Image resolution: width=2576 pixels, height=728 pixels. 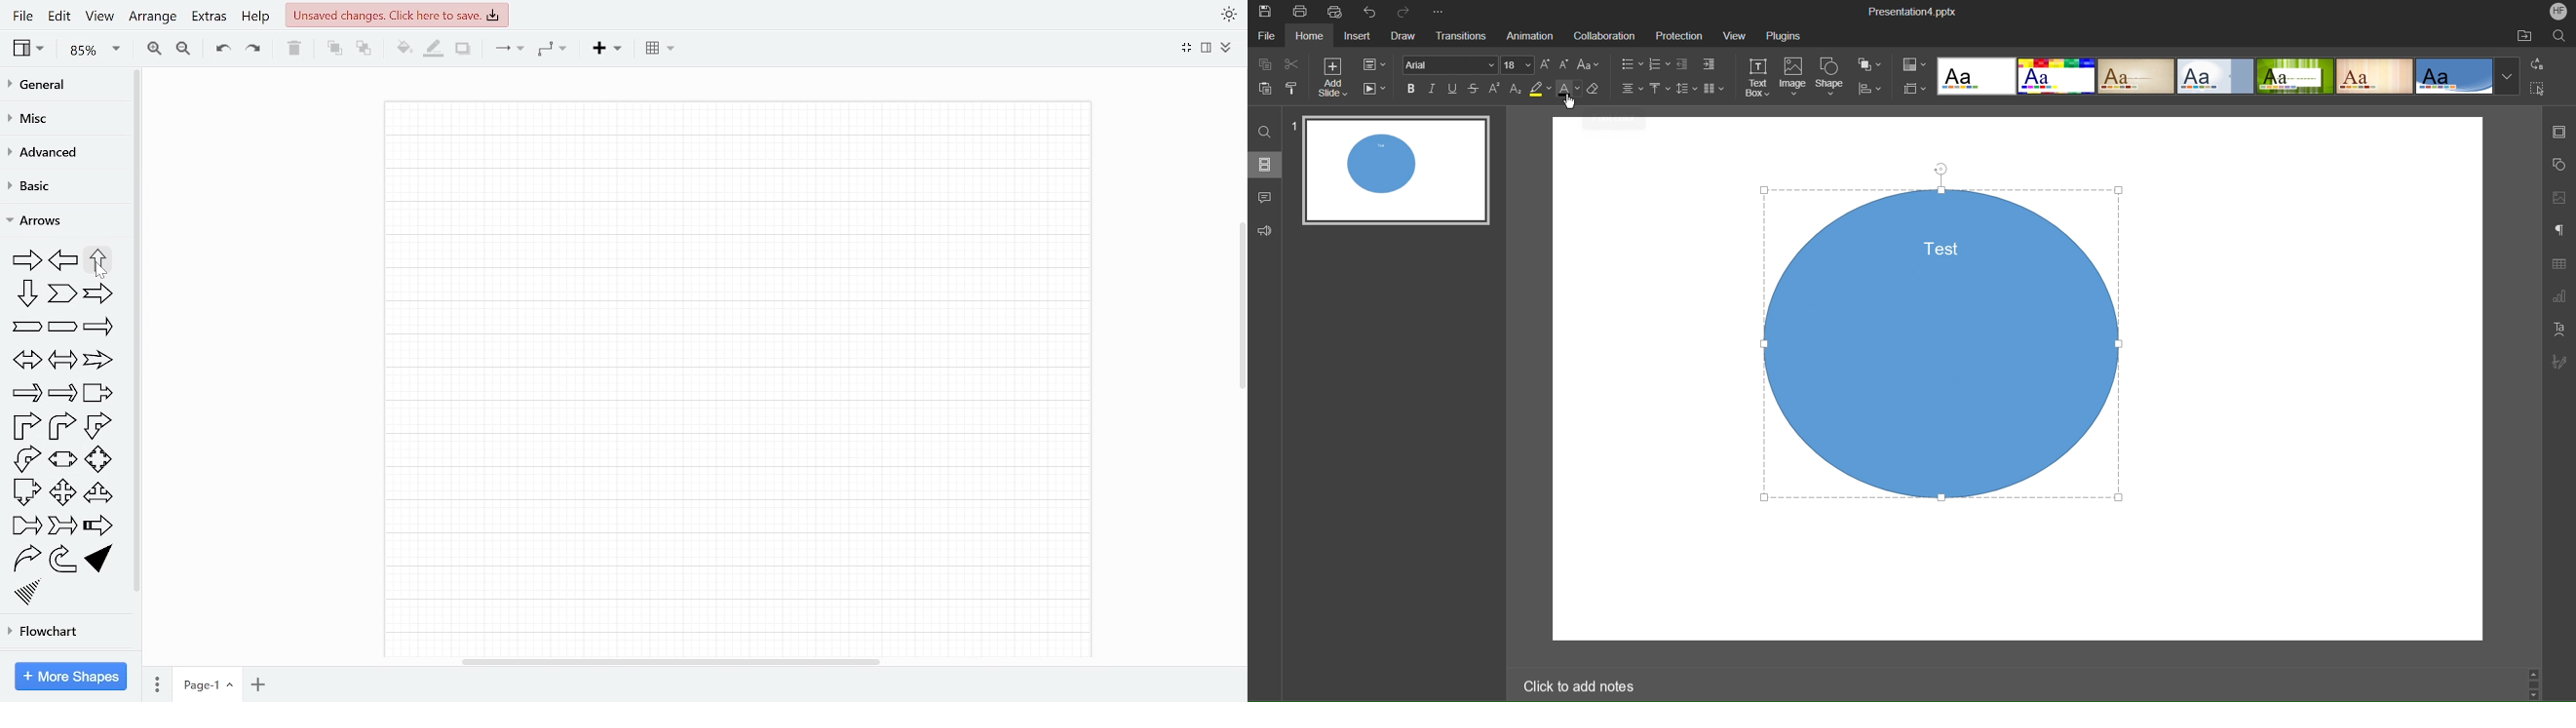 What do you see at coordinates (2522, 37) in the screenshot?
I see `Open File Location` at bounding box center [2522, 37].